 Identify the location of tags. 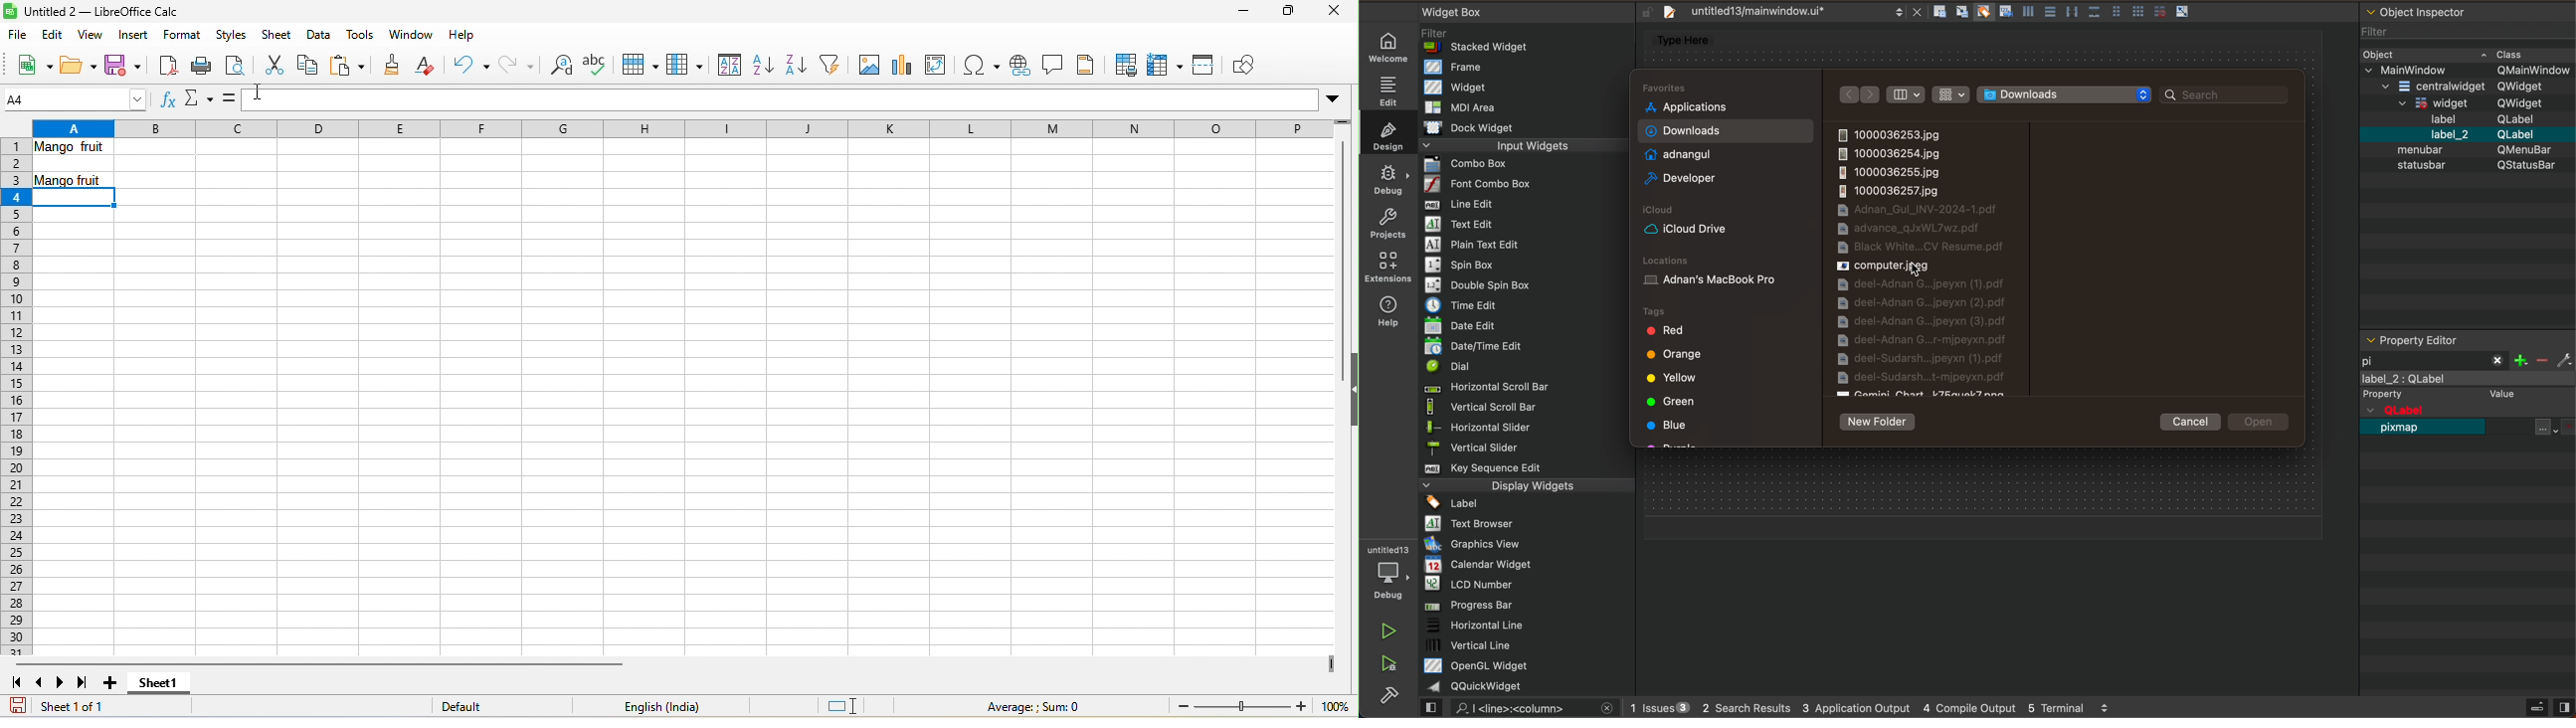
(1727, 383).